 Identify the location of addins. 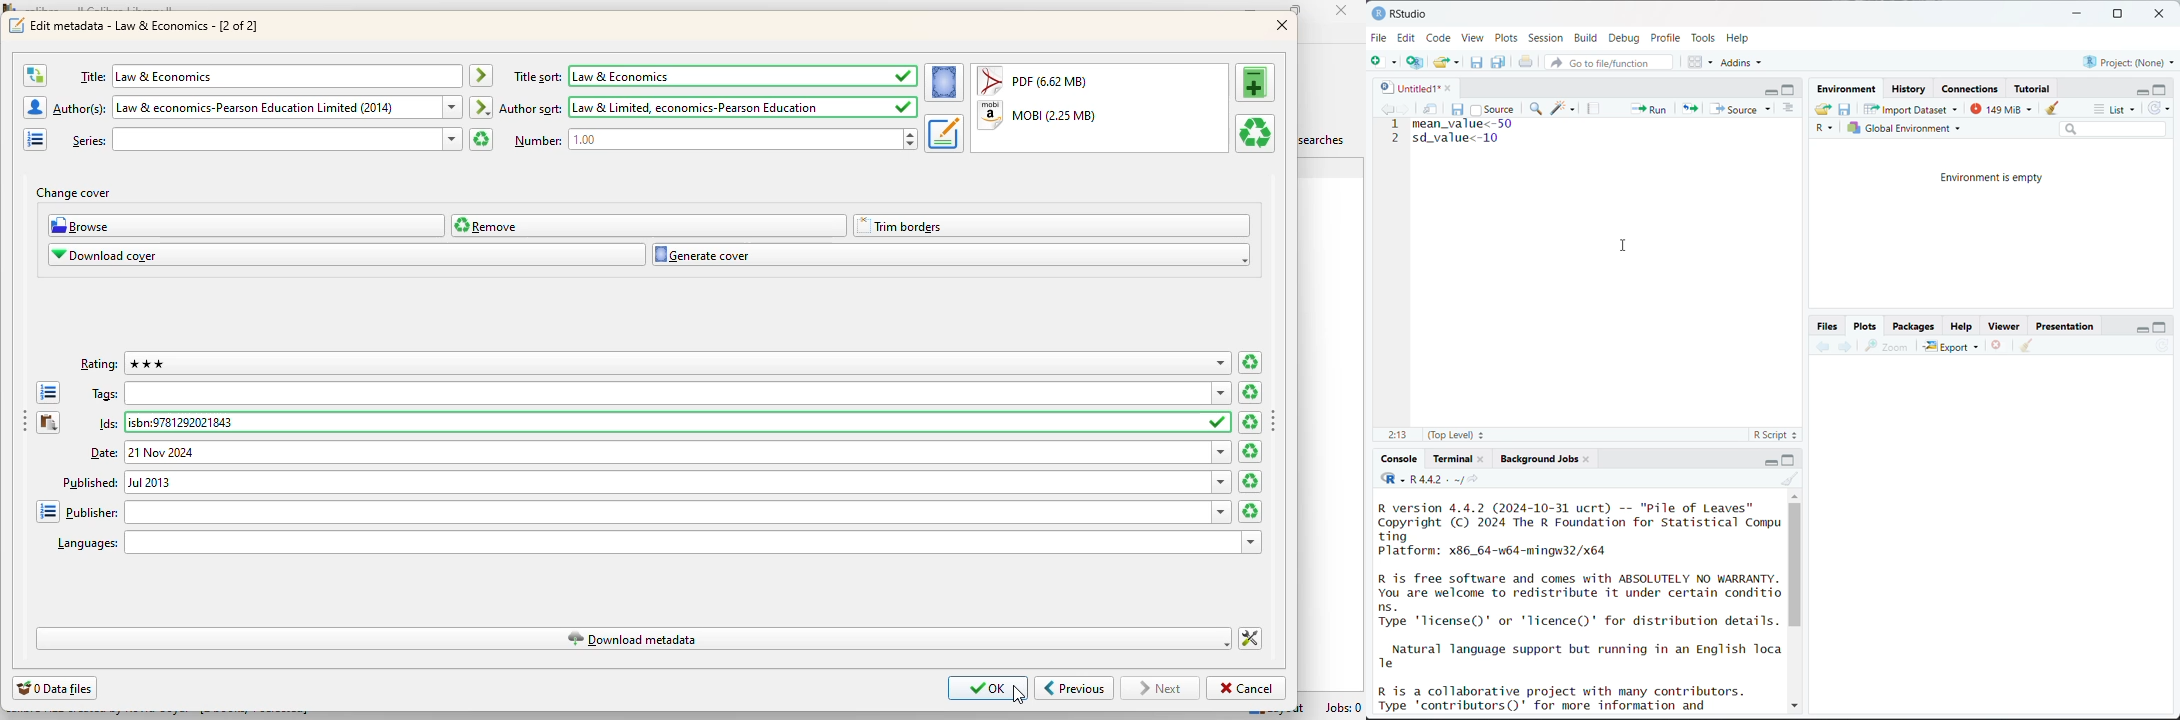
(1744, 62).